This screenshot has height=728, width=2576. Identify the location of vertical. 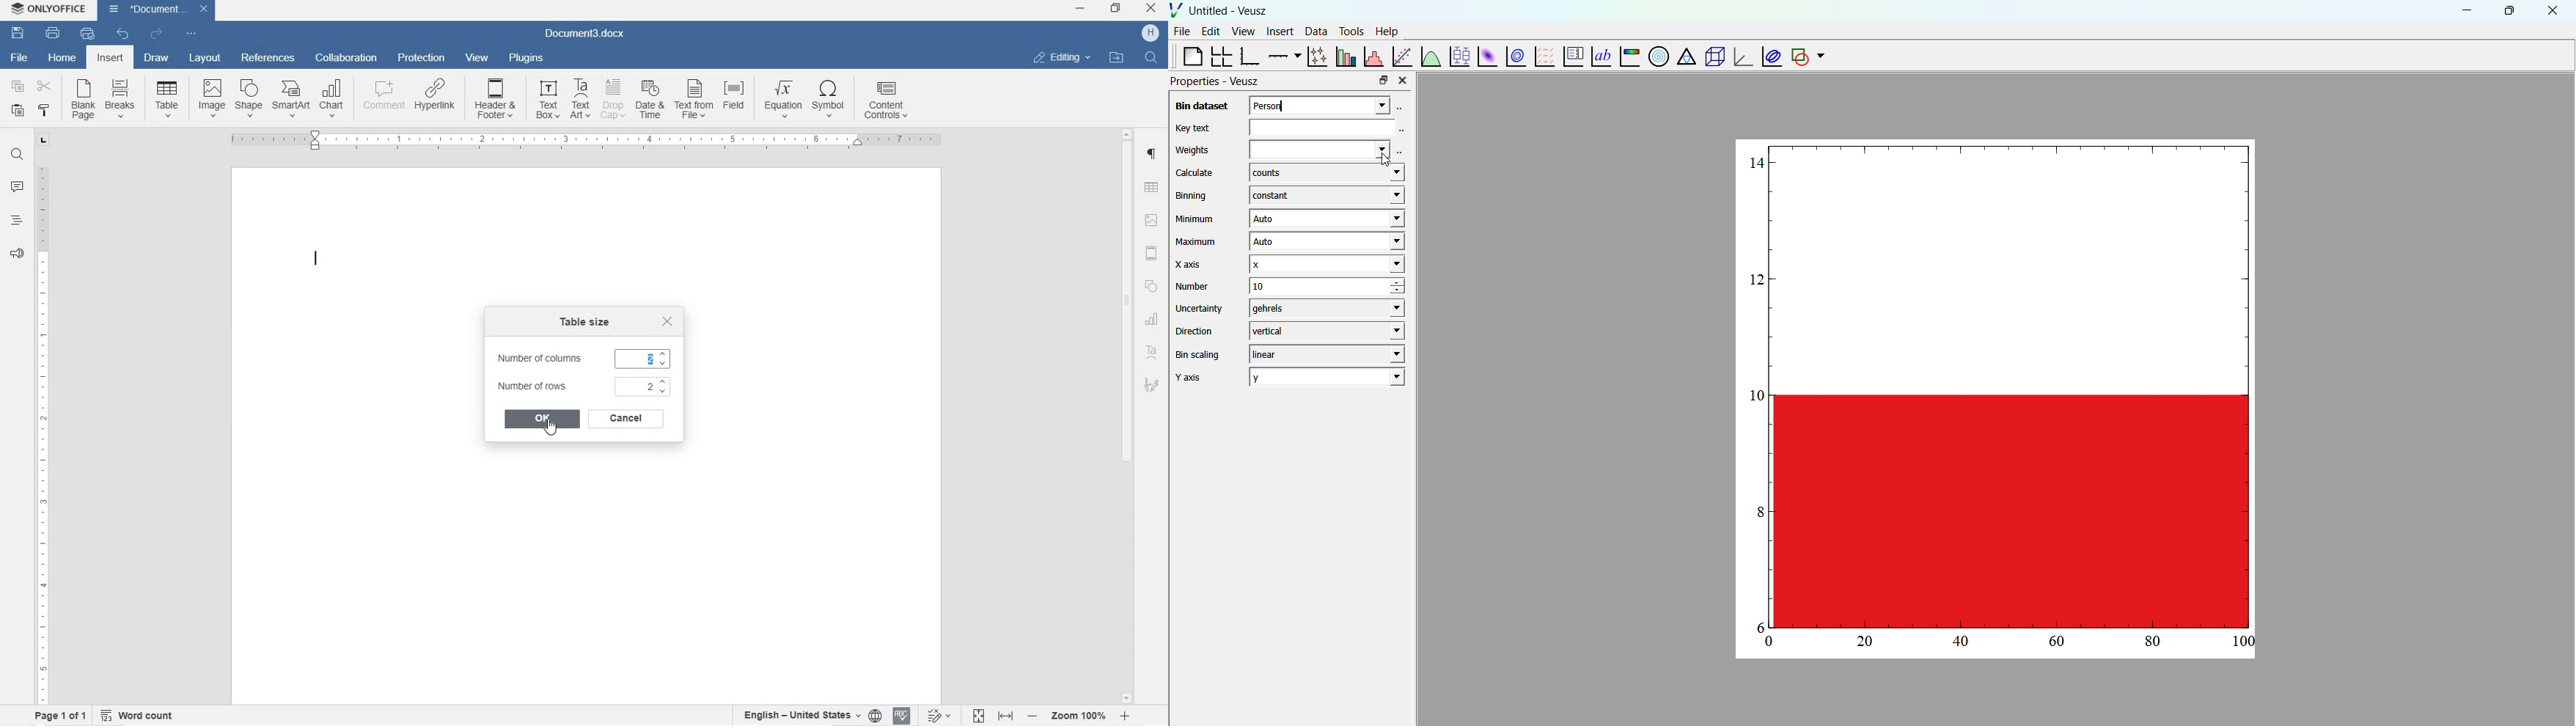
(1326, 330).